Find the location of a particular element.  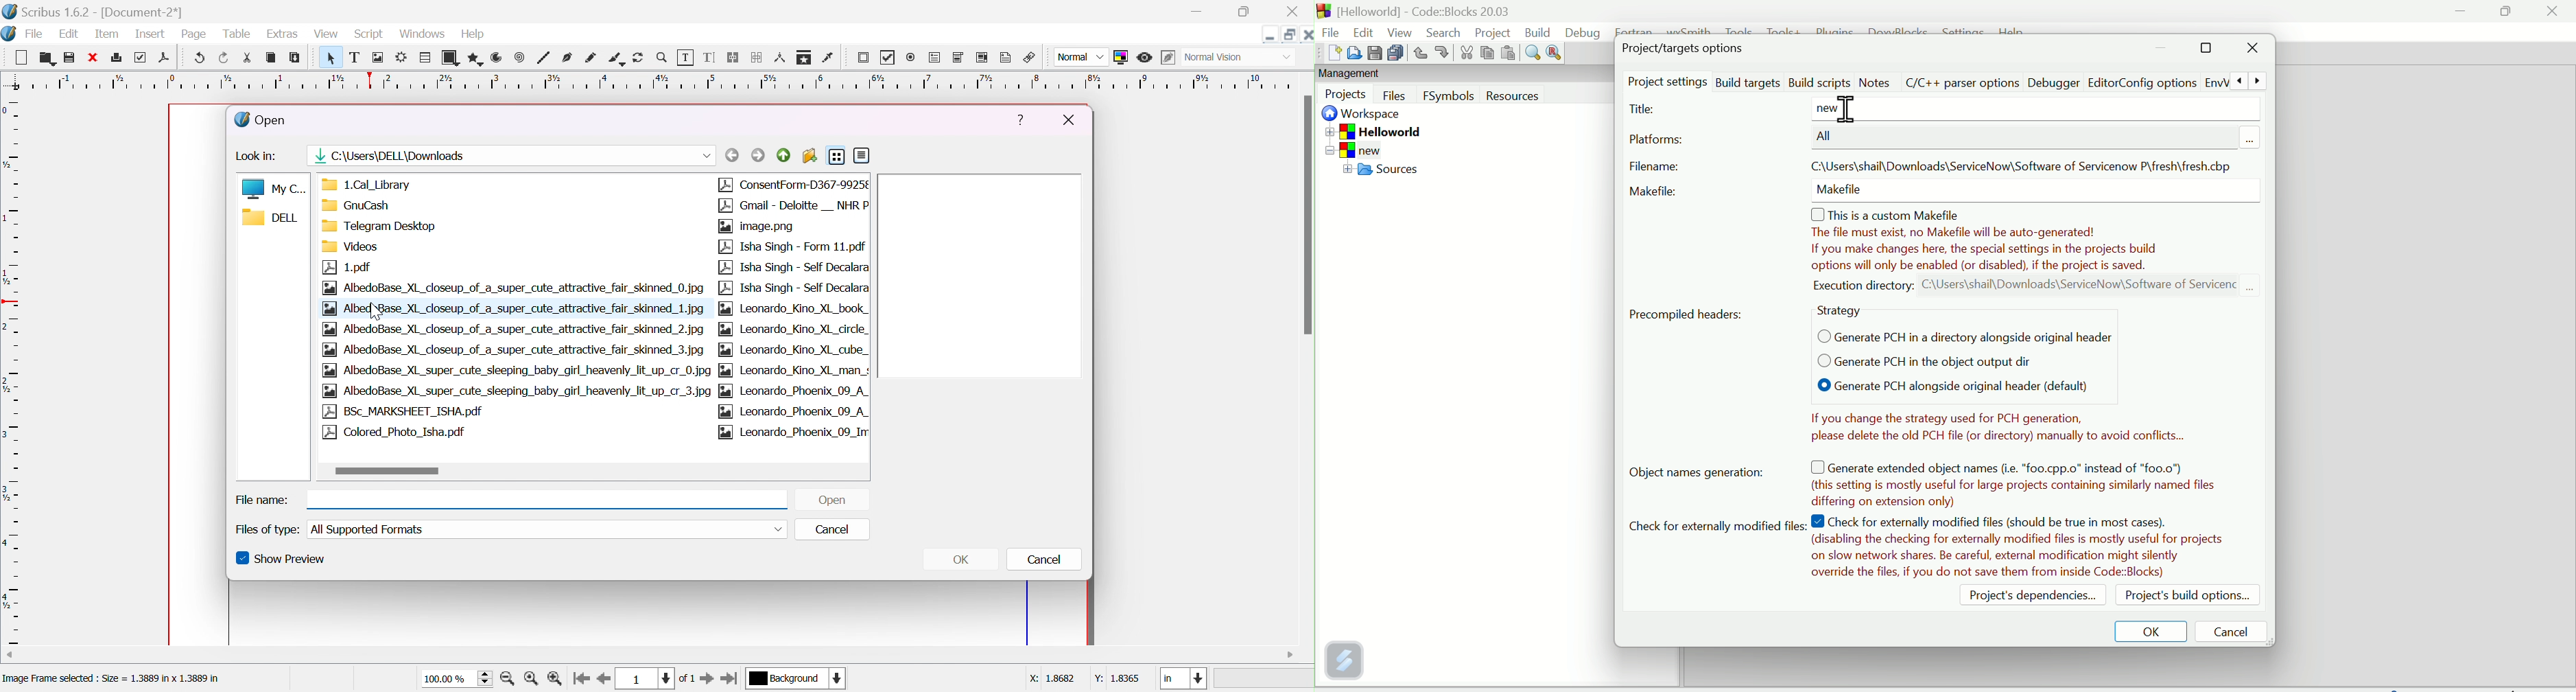

edit text with story editor is located at coordinates (711, 58).